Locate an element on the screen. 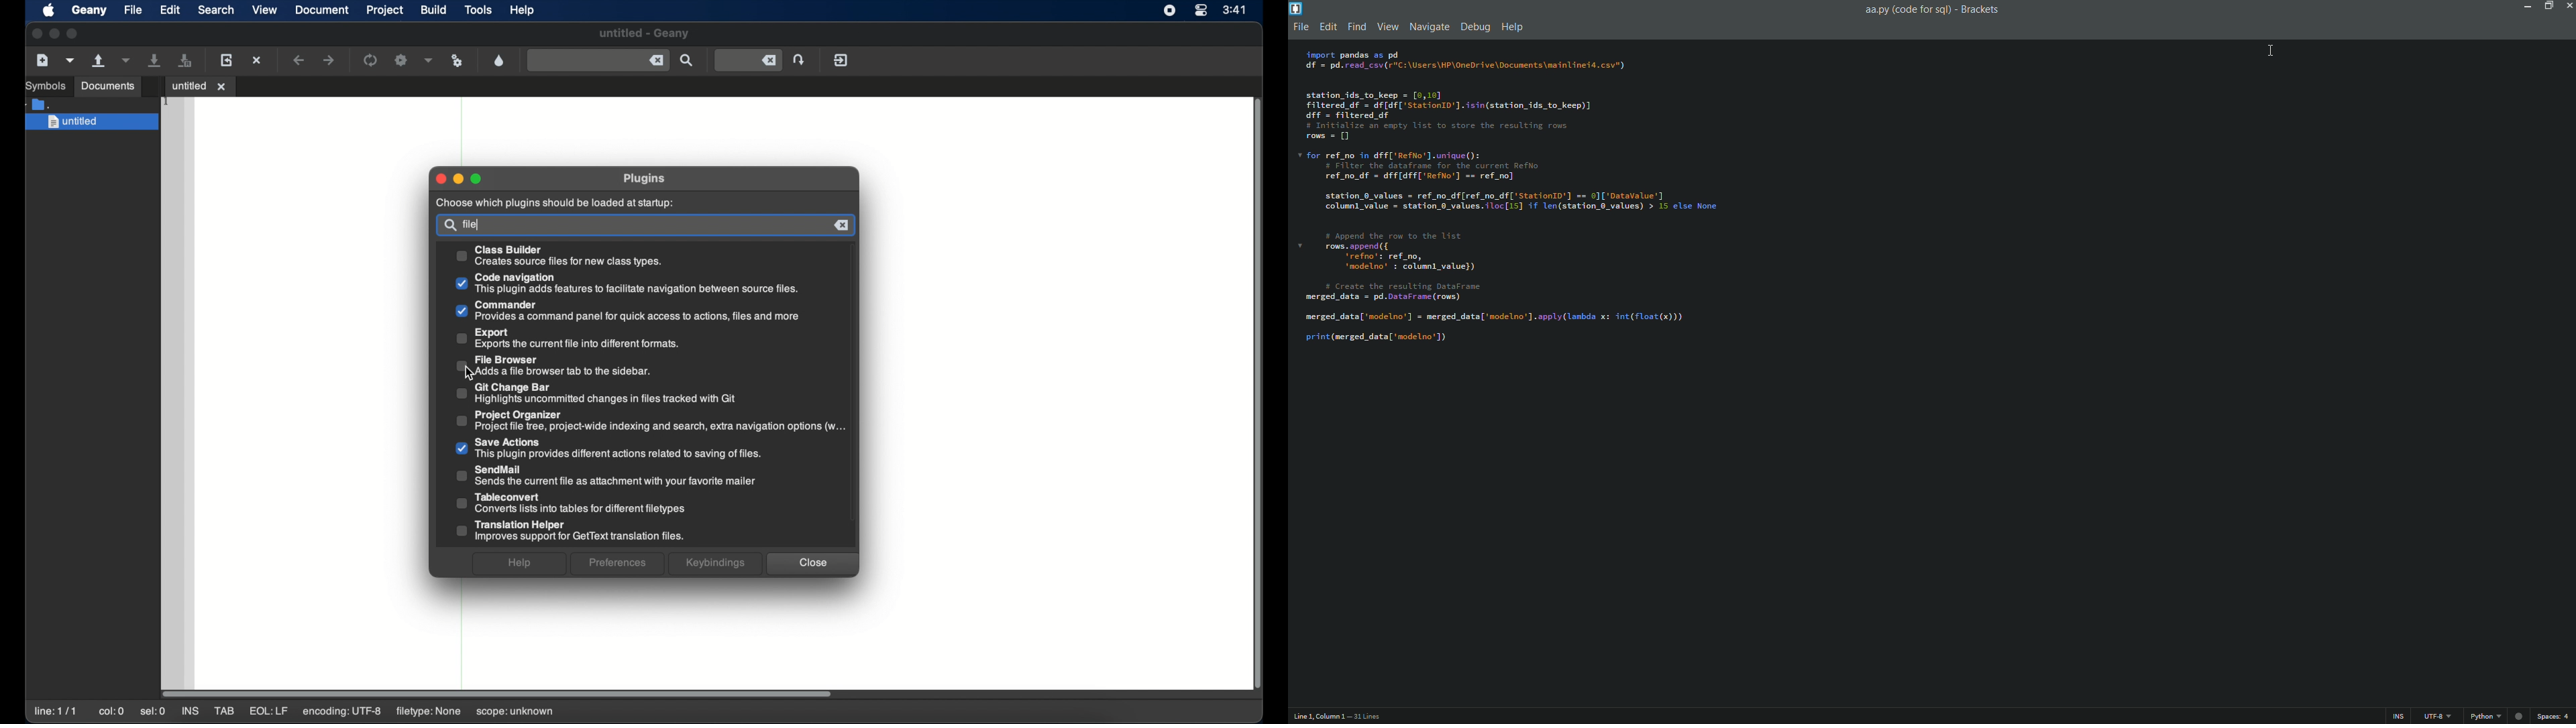 This screenshot has width=2576, height=728. file is located at coordinates (474, 224).